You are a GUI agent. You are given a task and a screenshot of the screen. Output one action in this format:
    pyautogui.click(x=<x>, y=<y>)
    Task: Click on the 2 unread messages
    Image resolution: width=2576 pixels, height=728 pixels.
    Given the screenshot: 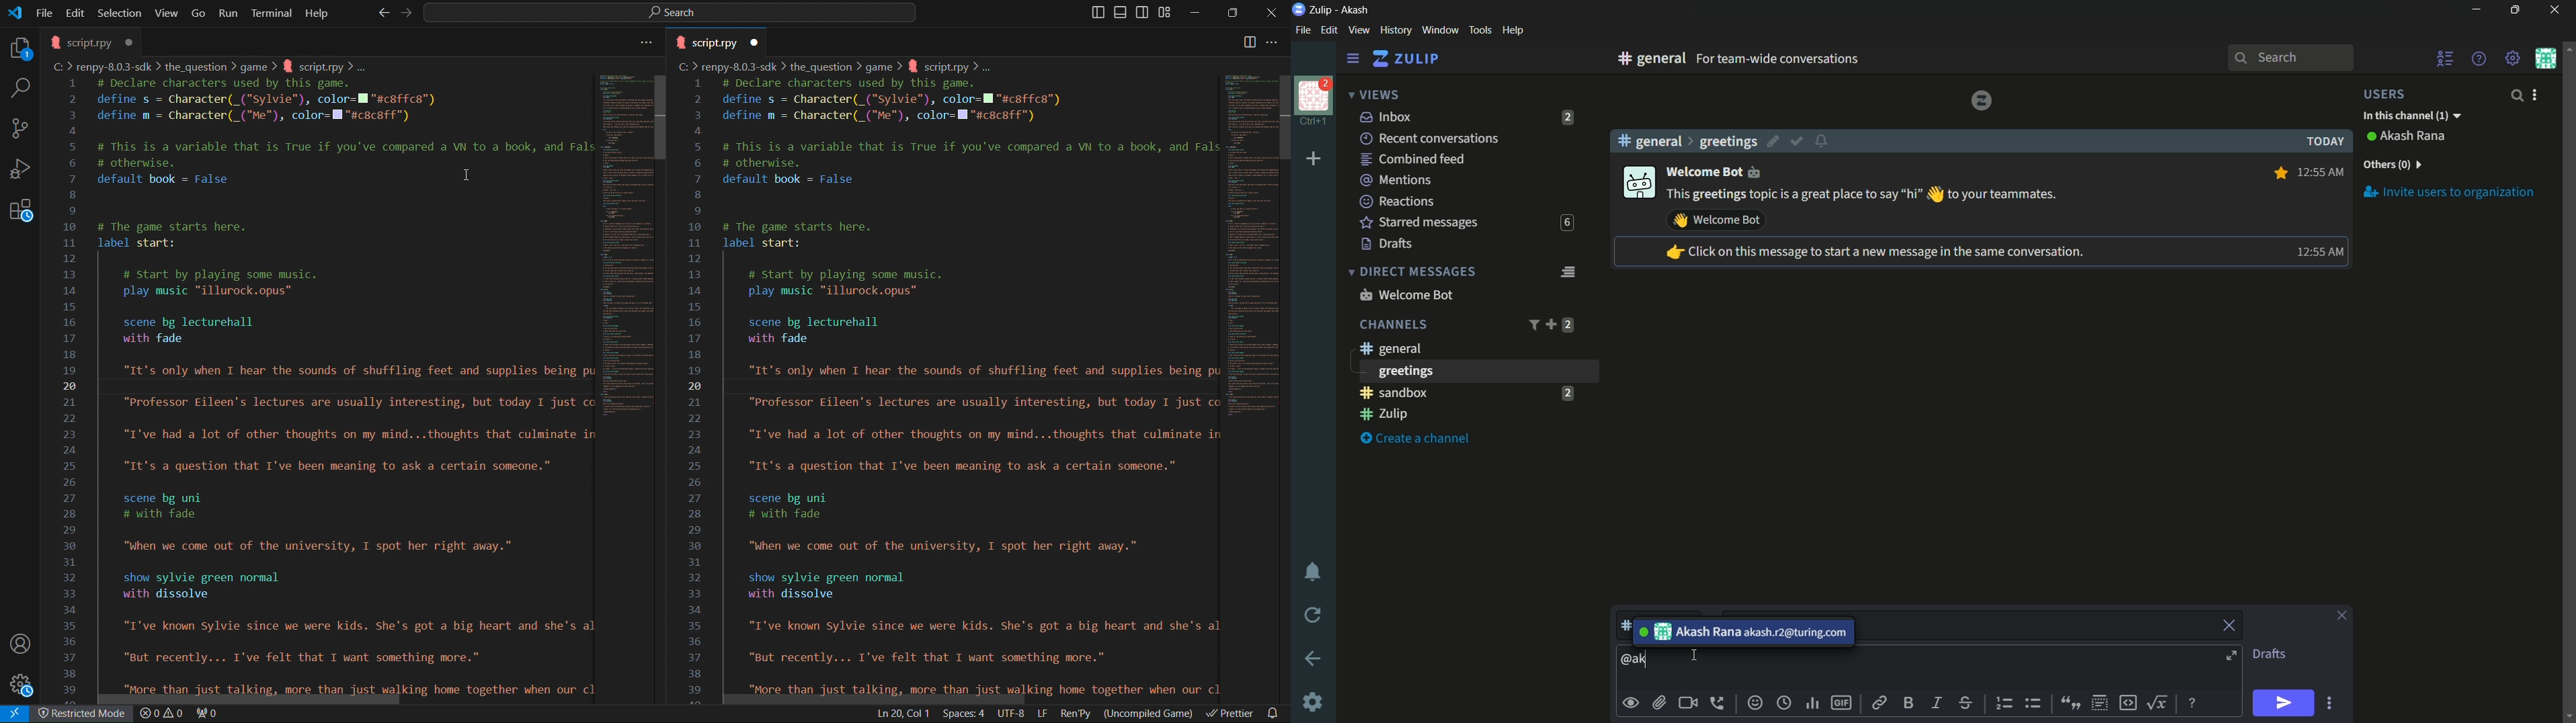 What is the action you would take?
    pyautogui.click(x=1567, y=392)
    